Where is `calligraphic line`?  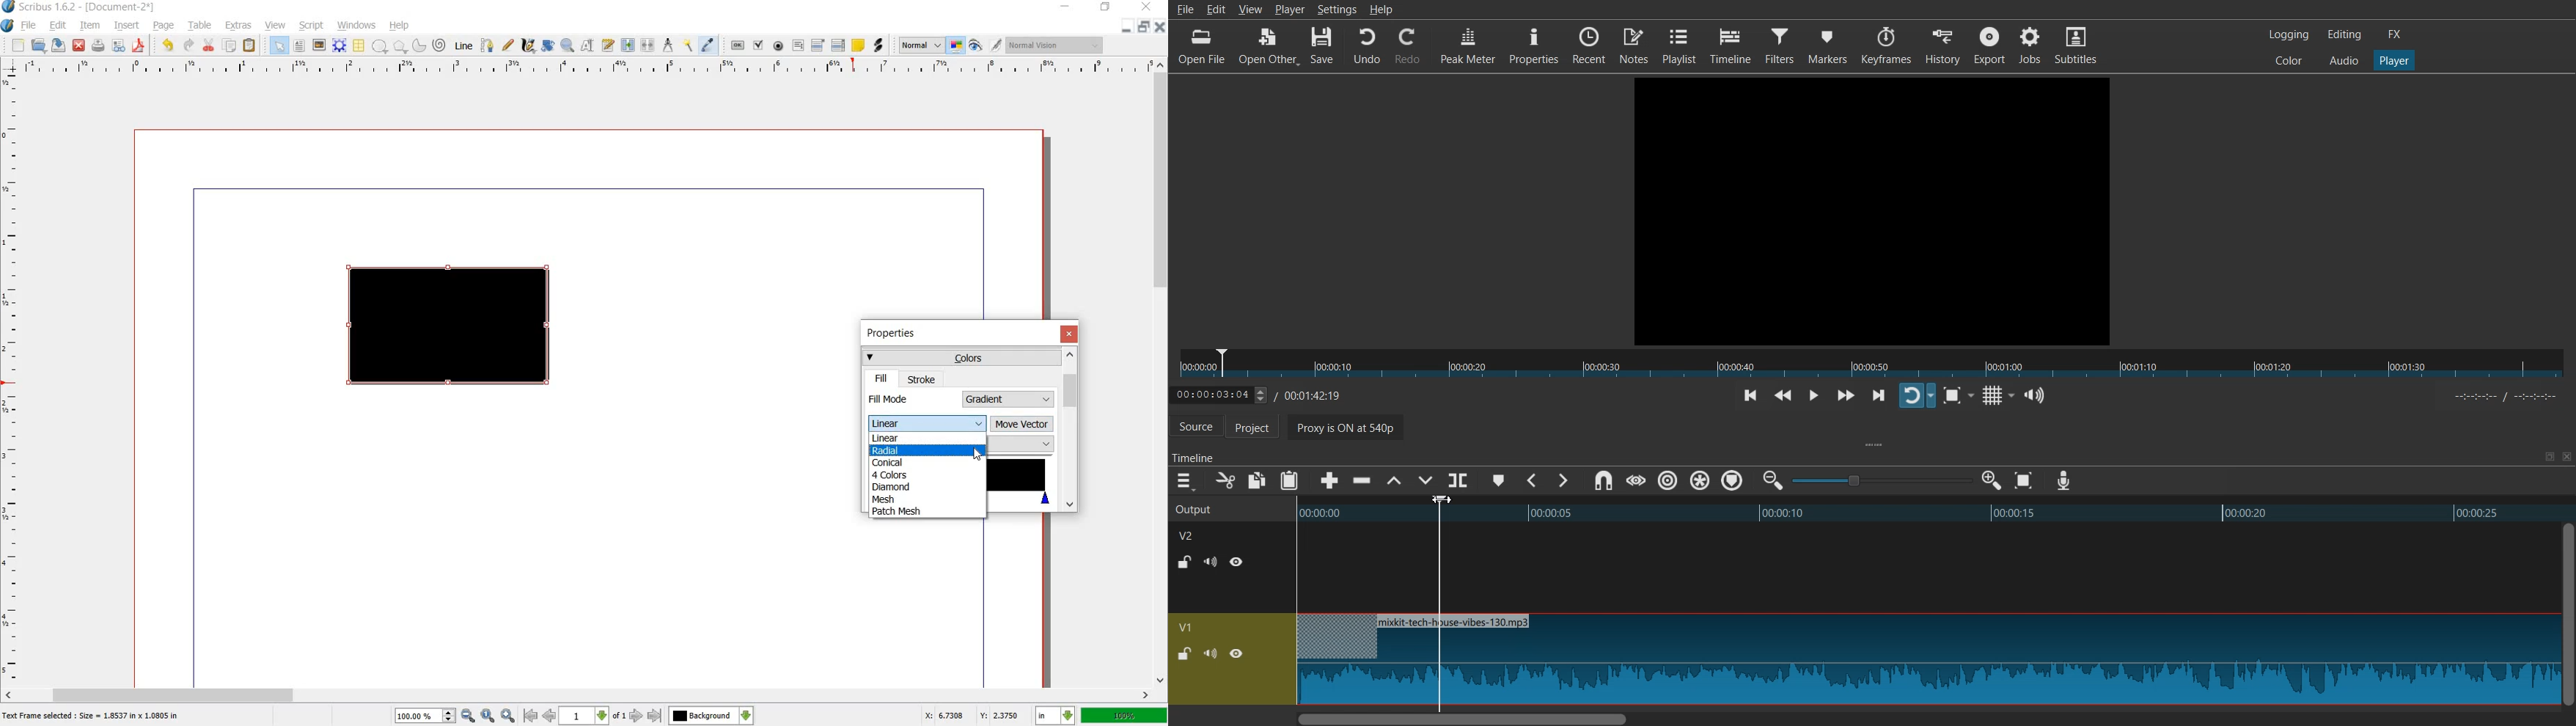
calligraphic line is located at coordinates (528, 45).